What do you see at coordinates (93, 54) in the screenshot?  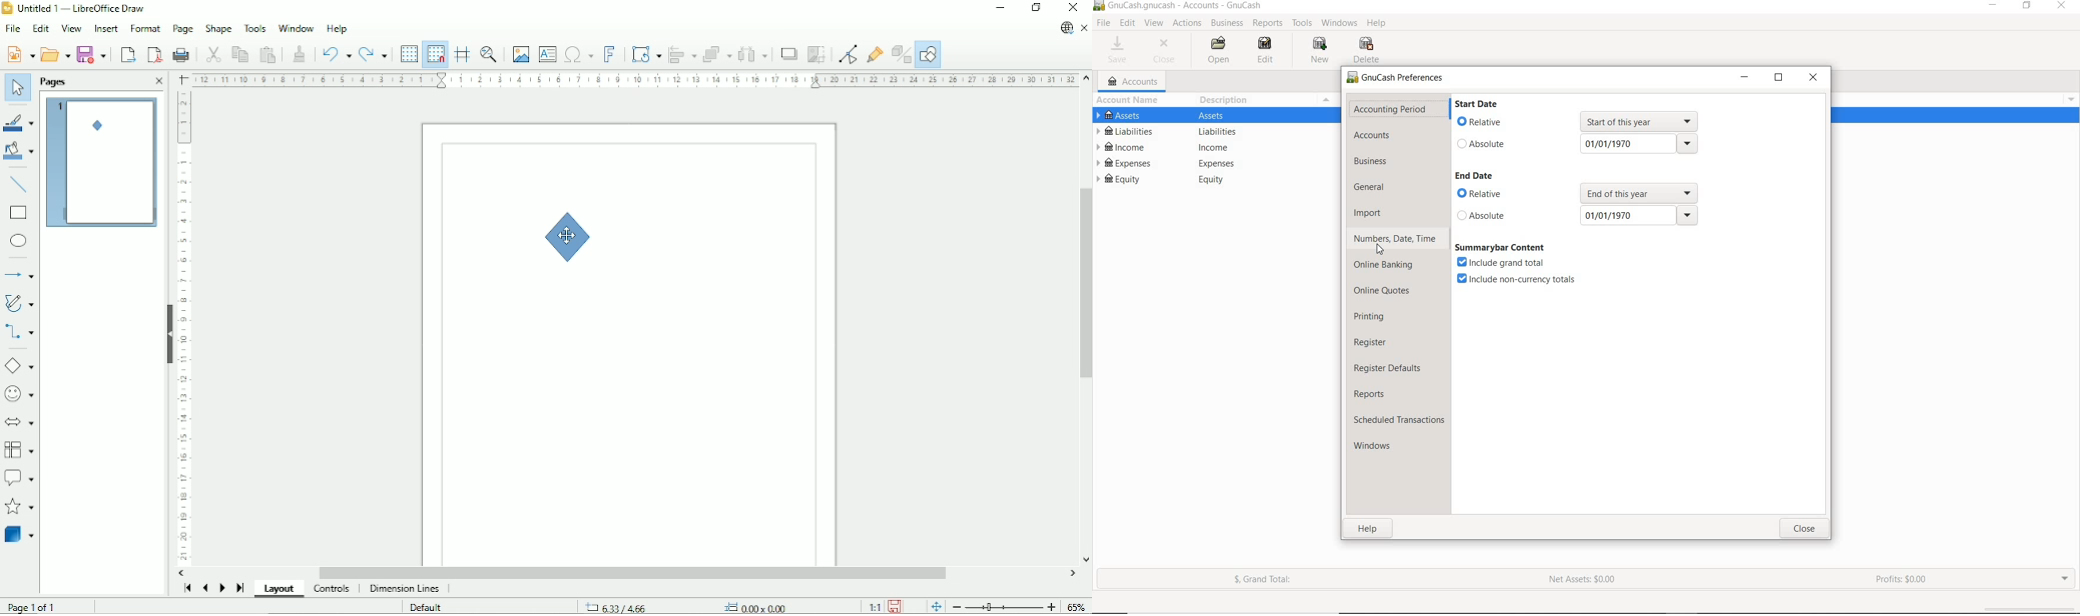 I see `Save` at bounding box center [93, 54].